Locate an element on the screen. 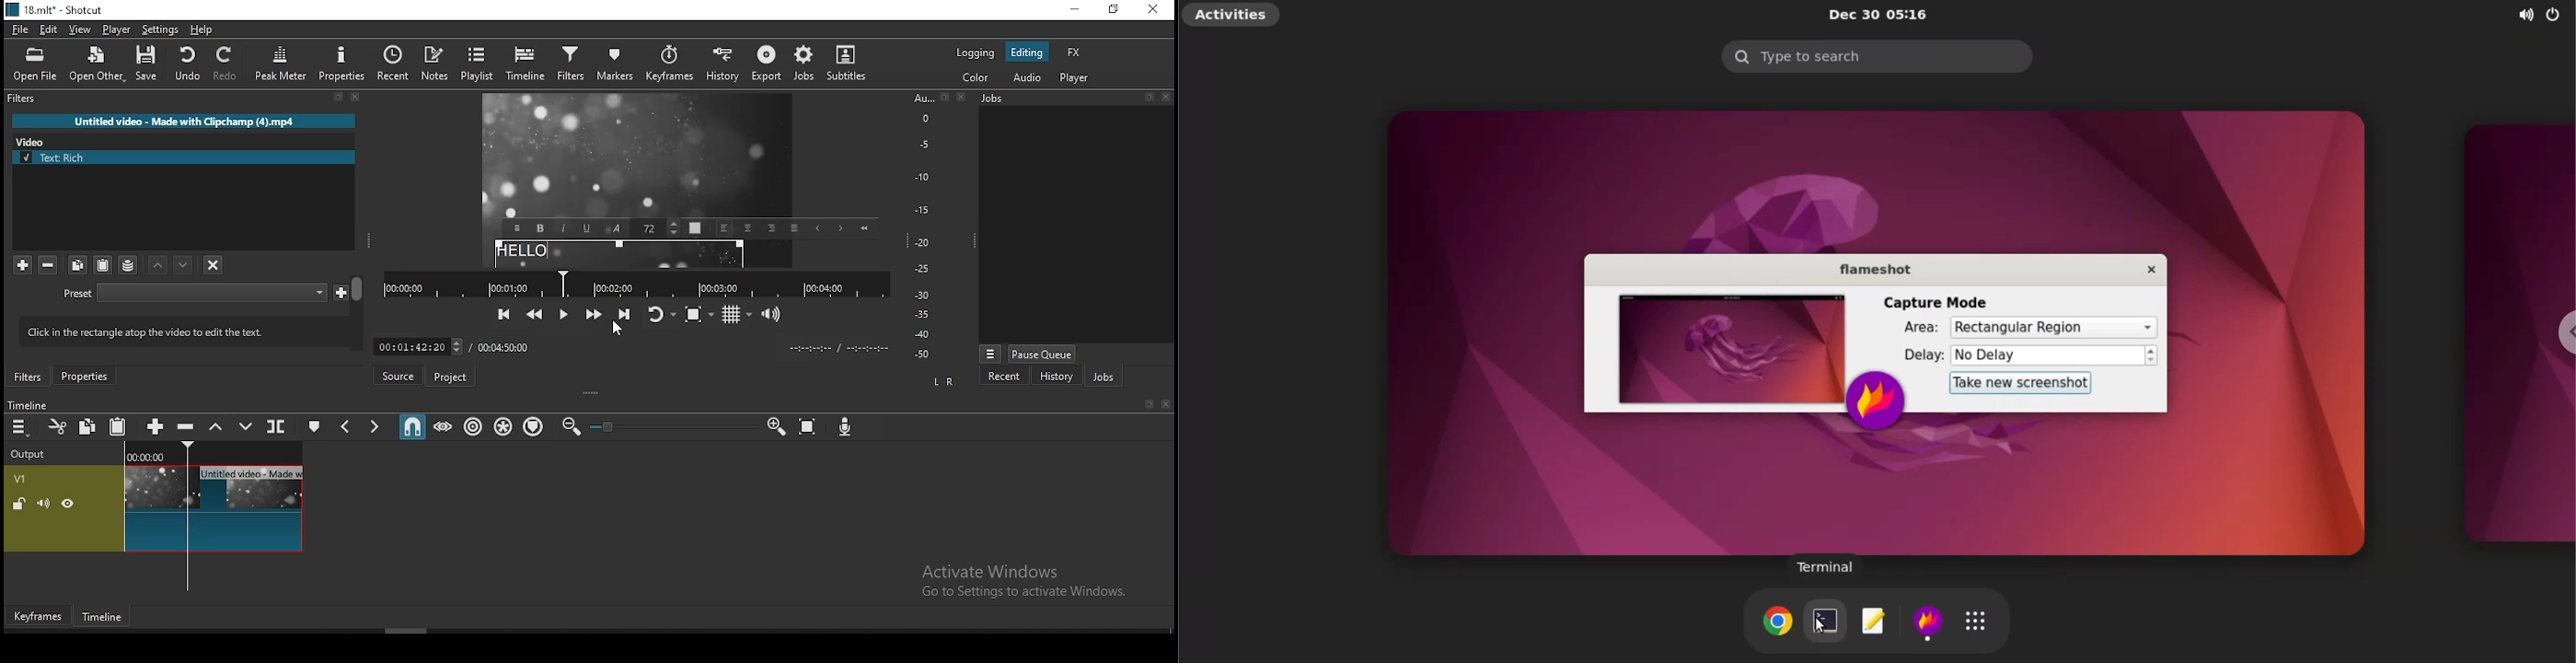  Frame Time is located at coordinates (418, 345).